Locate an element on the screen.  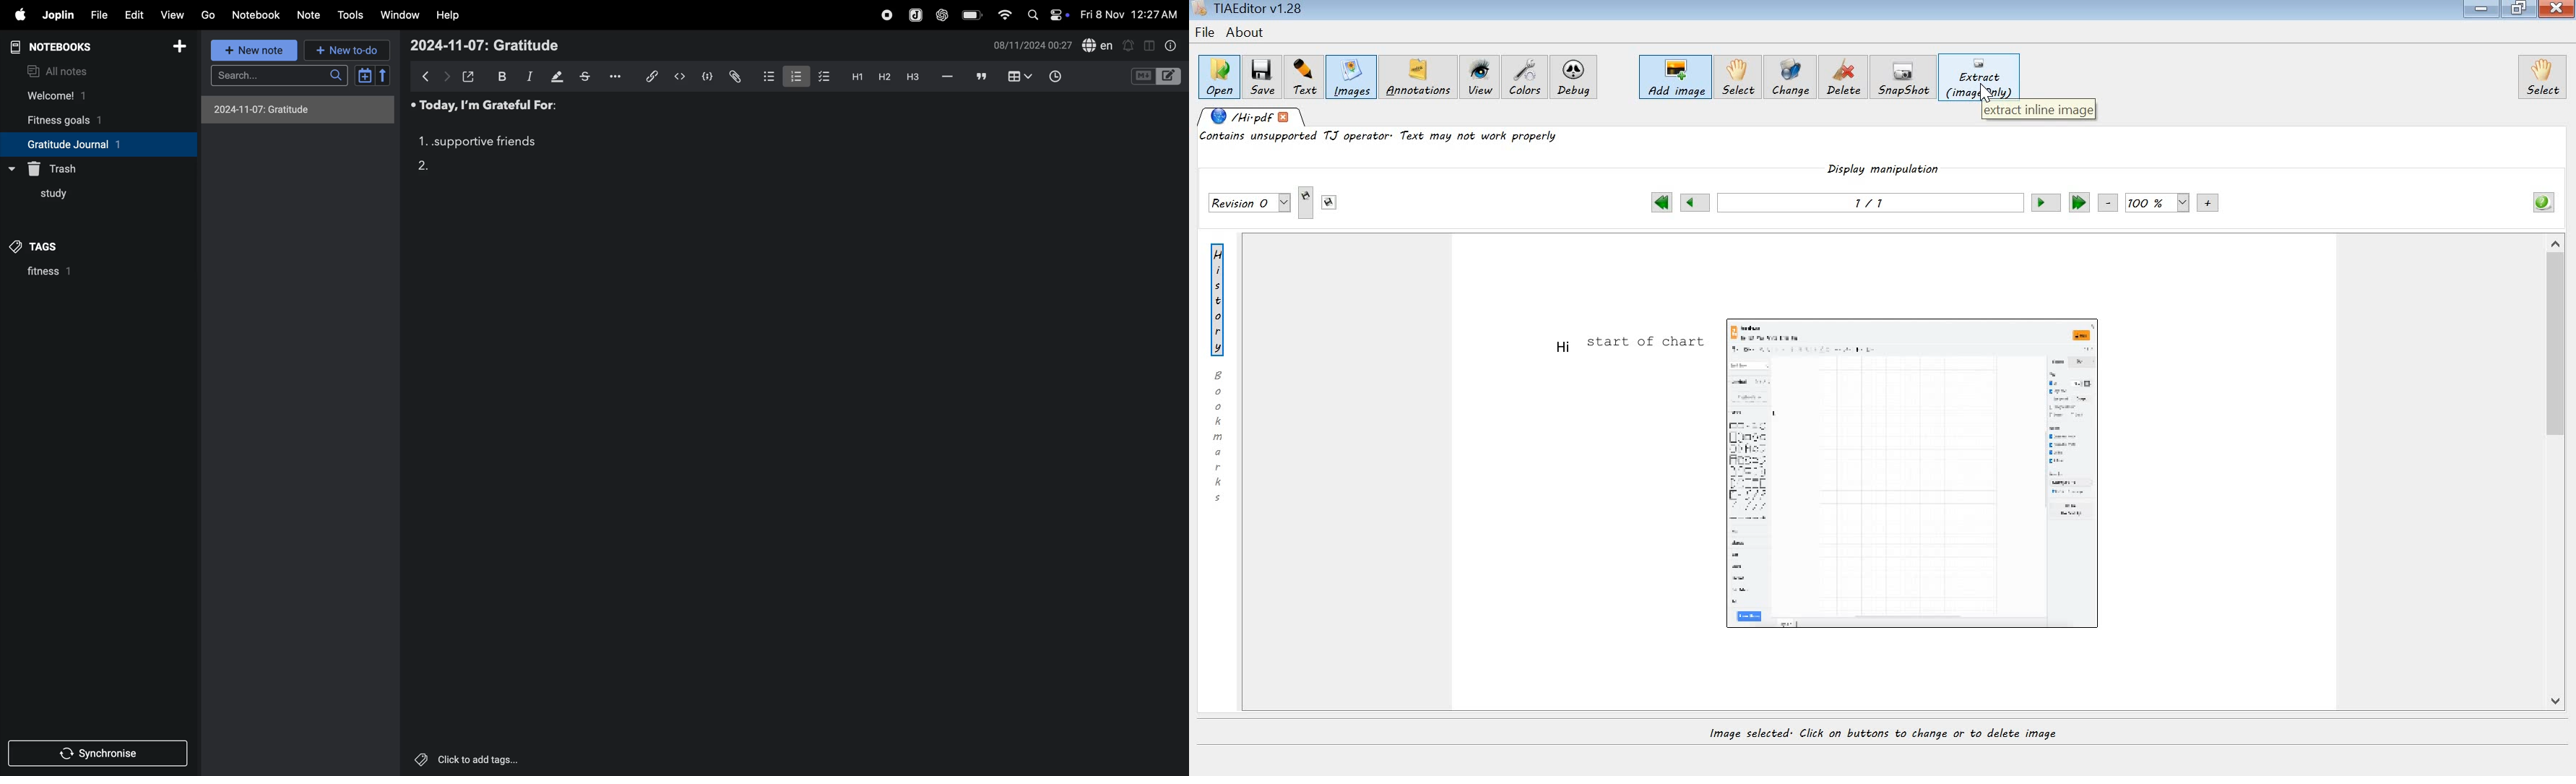
insert sedit link is located at coordinates (652, 76).